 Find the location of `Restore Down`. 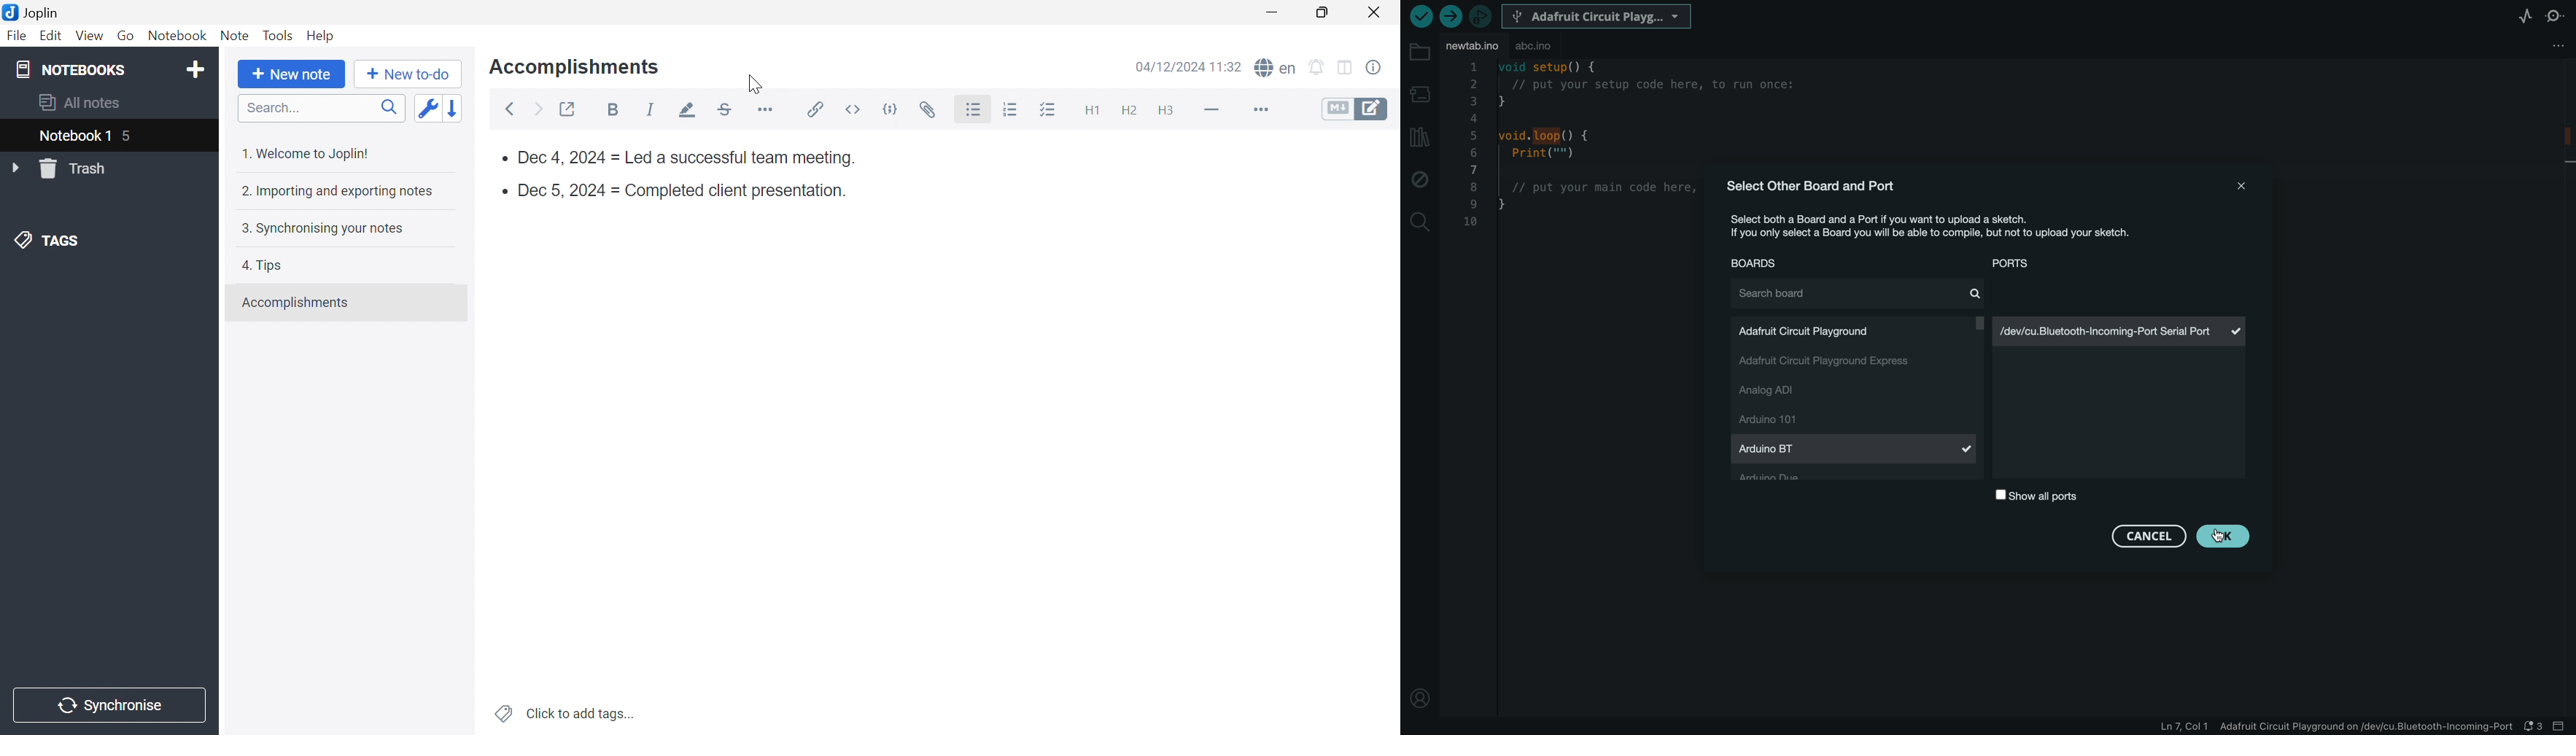

Restore Down is located at coordinates (1323, 13).